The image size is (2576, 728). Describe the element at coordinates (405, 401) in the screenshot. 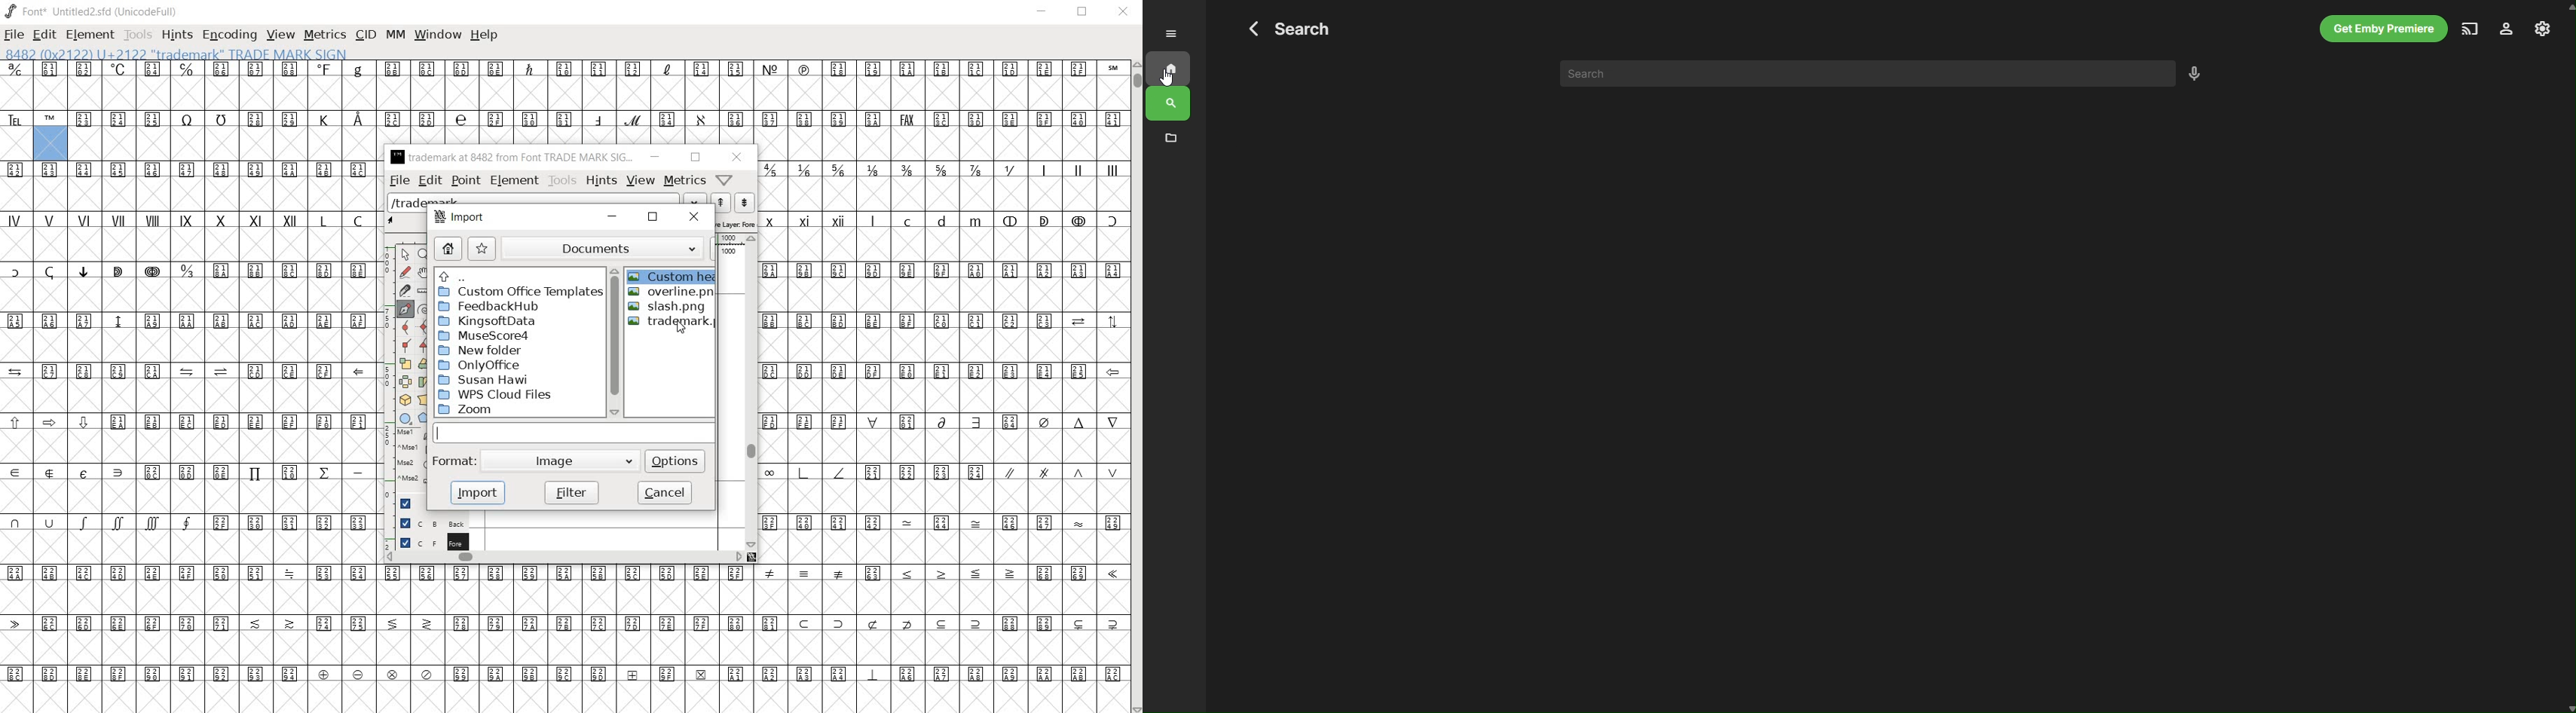

I see `rotate the selection in 3D and project back to plane` at that location.